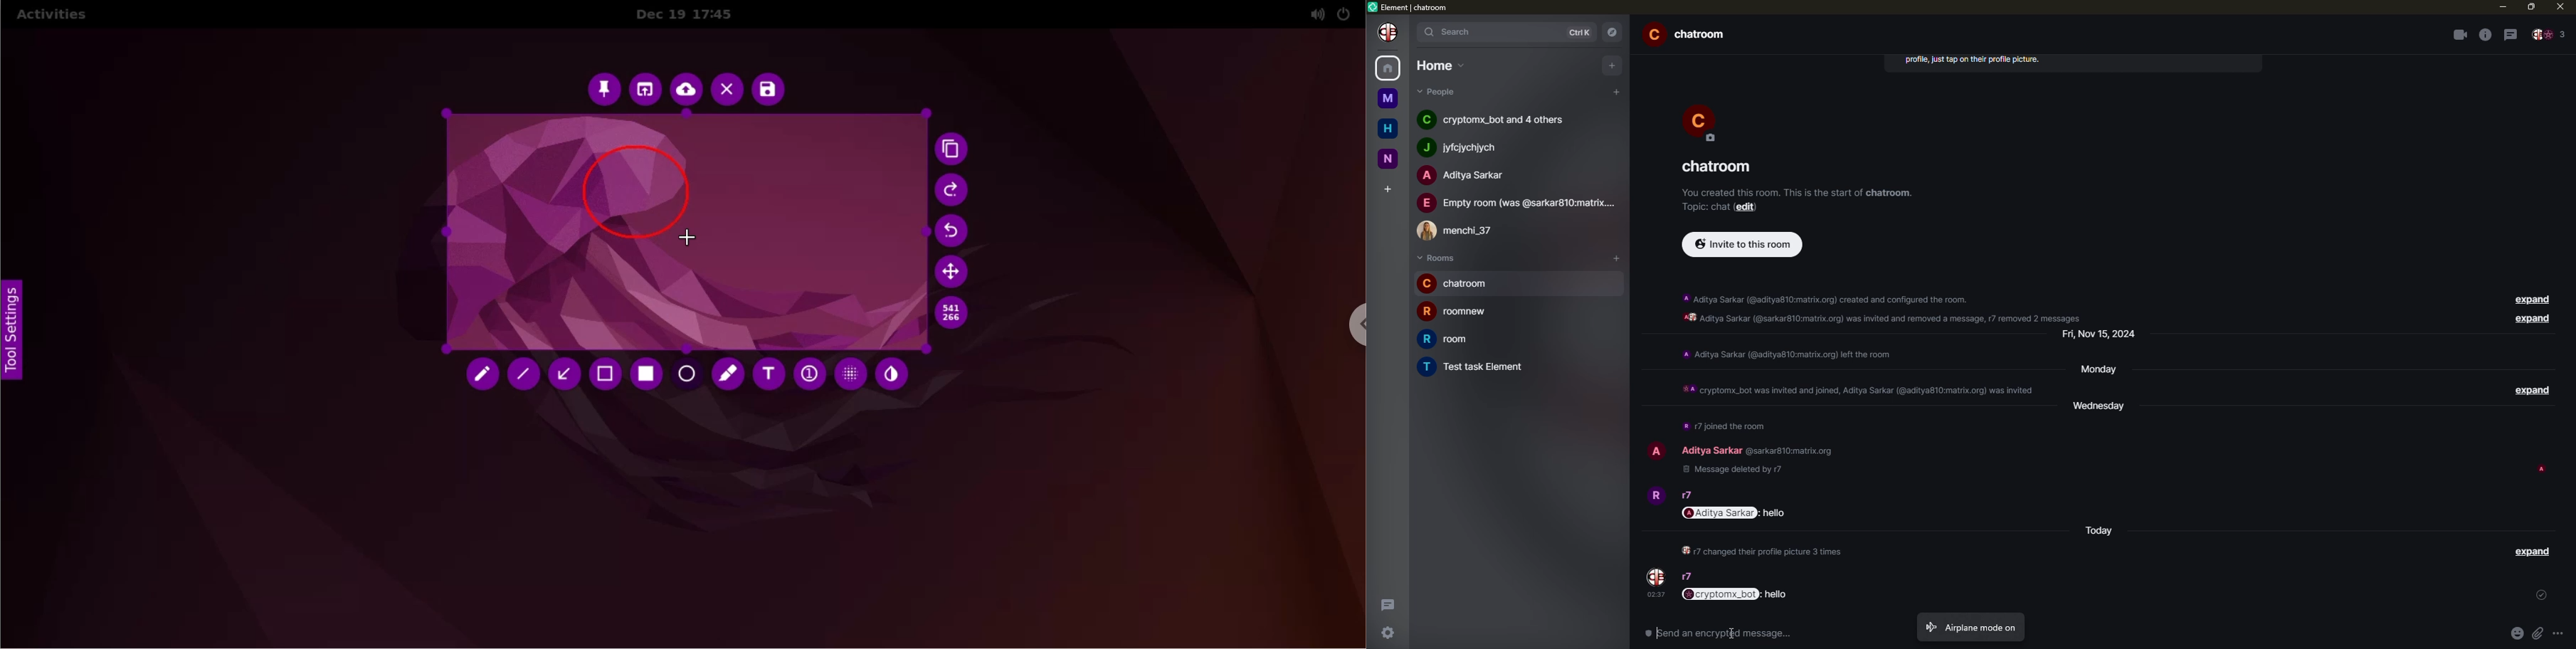 This screenshot has width=2576, height=672. I want to click on people, so click(1467, 147).